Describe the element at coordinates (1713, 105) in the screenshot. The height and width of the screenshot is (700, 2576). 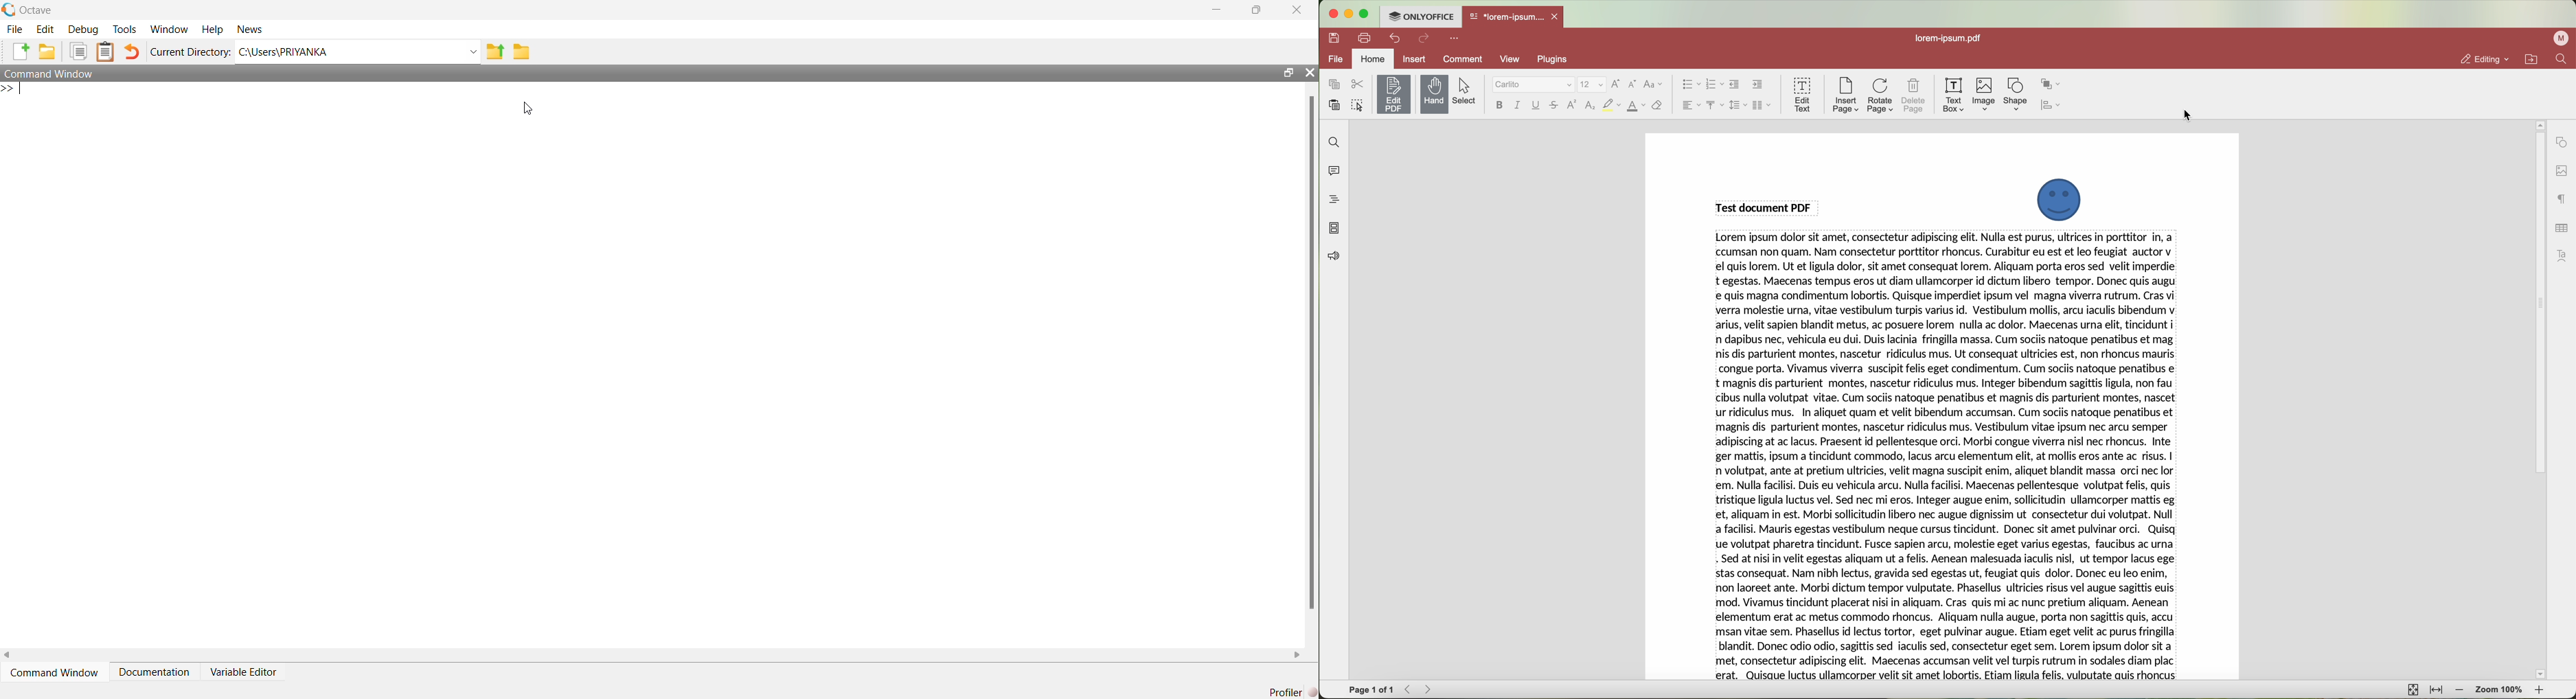
I see `vertical align` at that location.